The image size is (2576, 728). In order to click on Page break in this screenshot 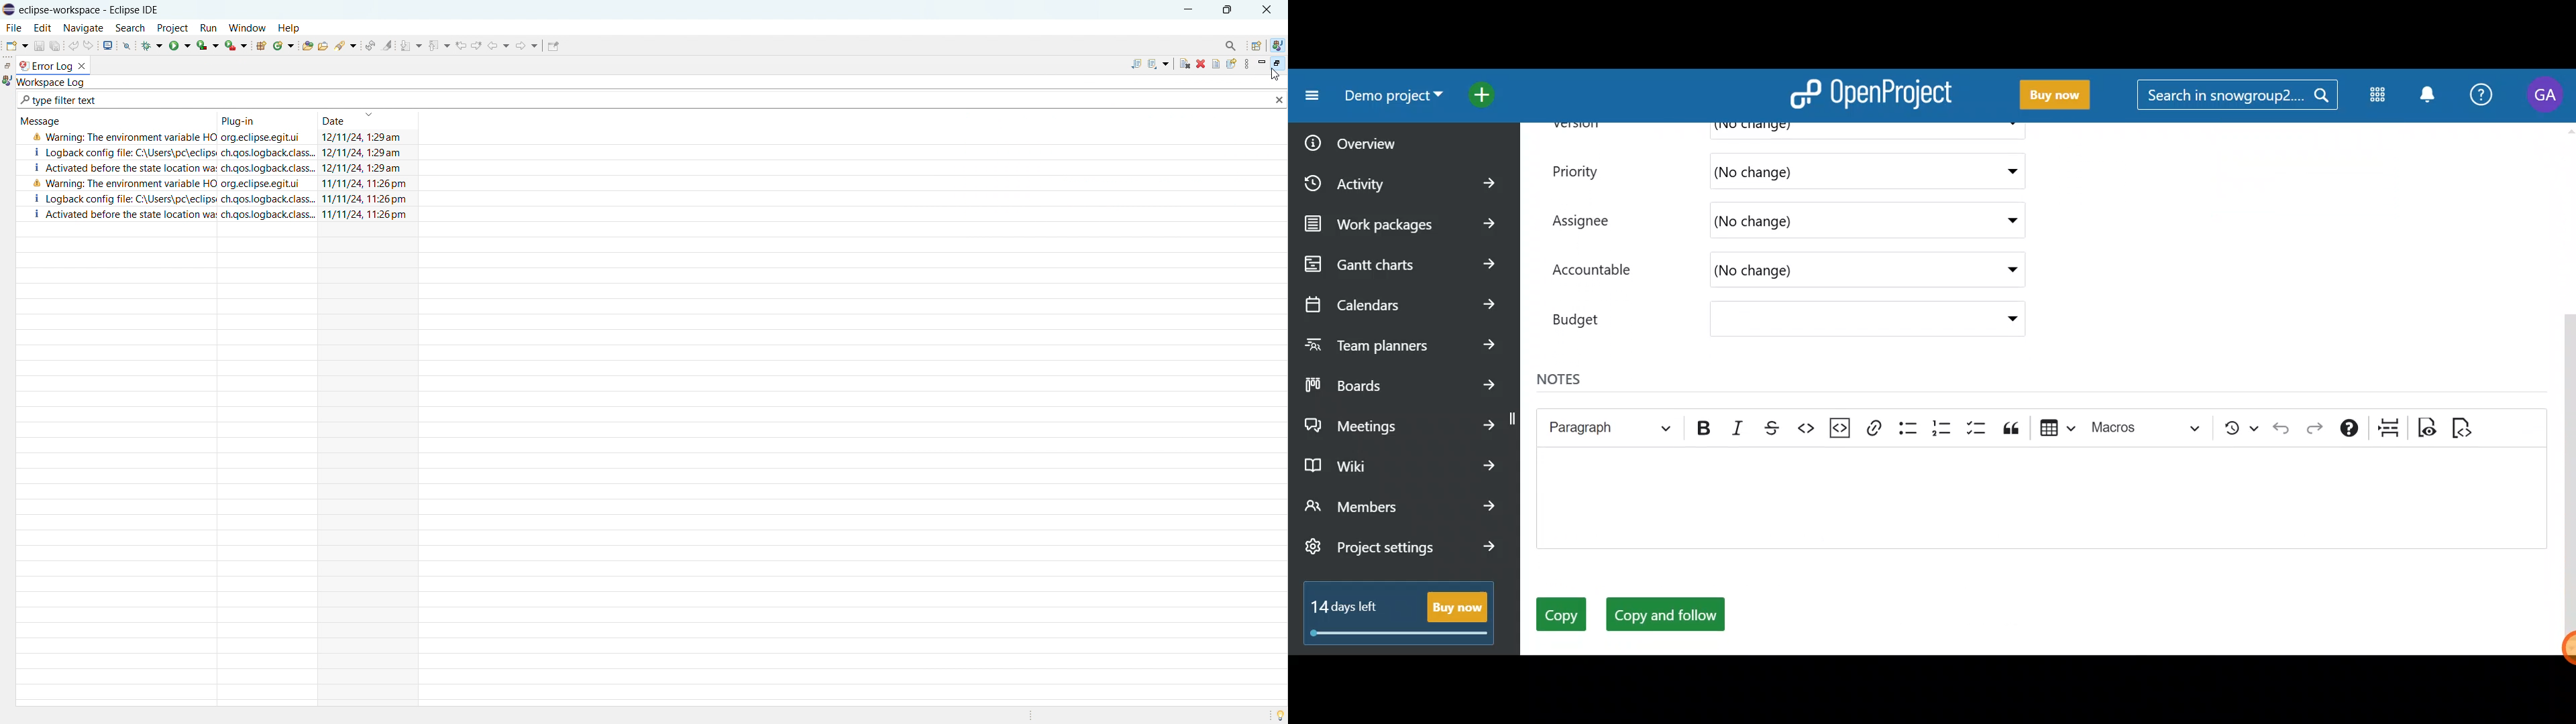, I will do `click(2386, 431)`.